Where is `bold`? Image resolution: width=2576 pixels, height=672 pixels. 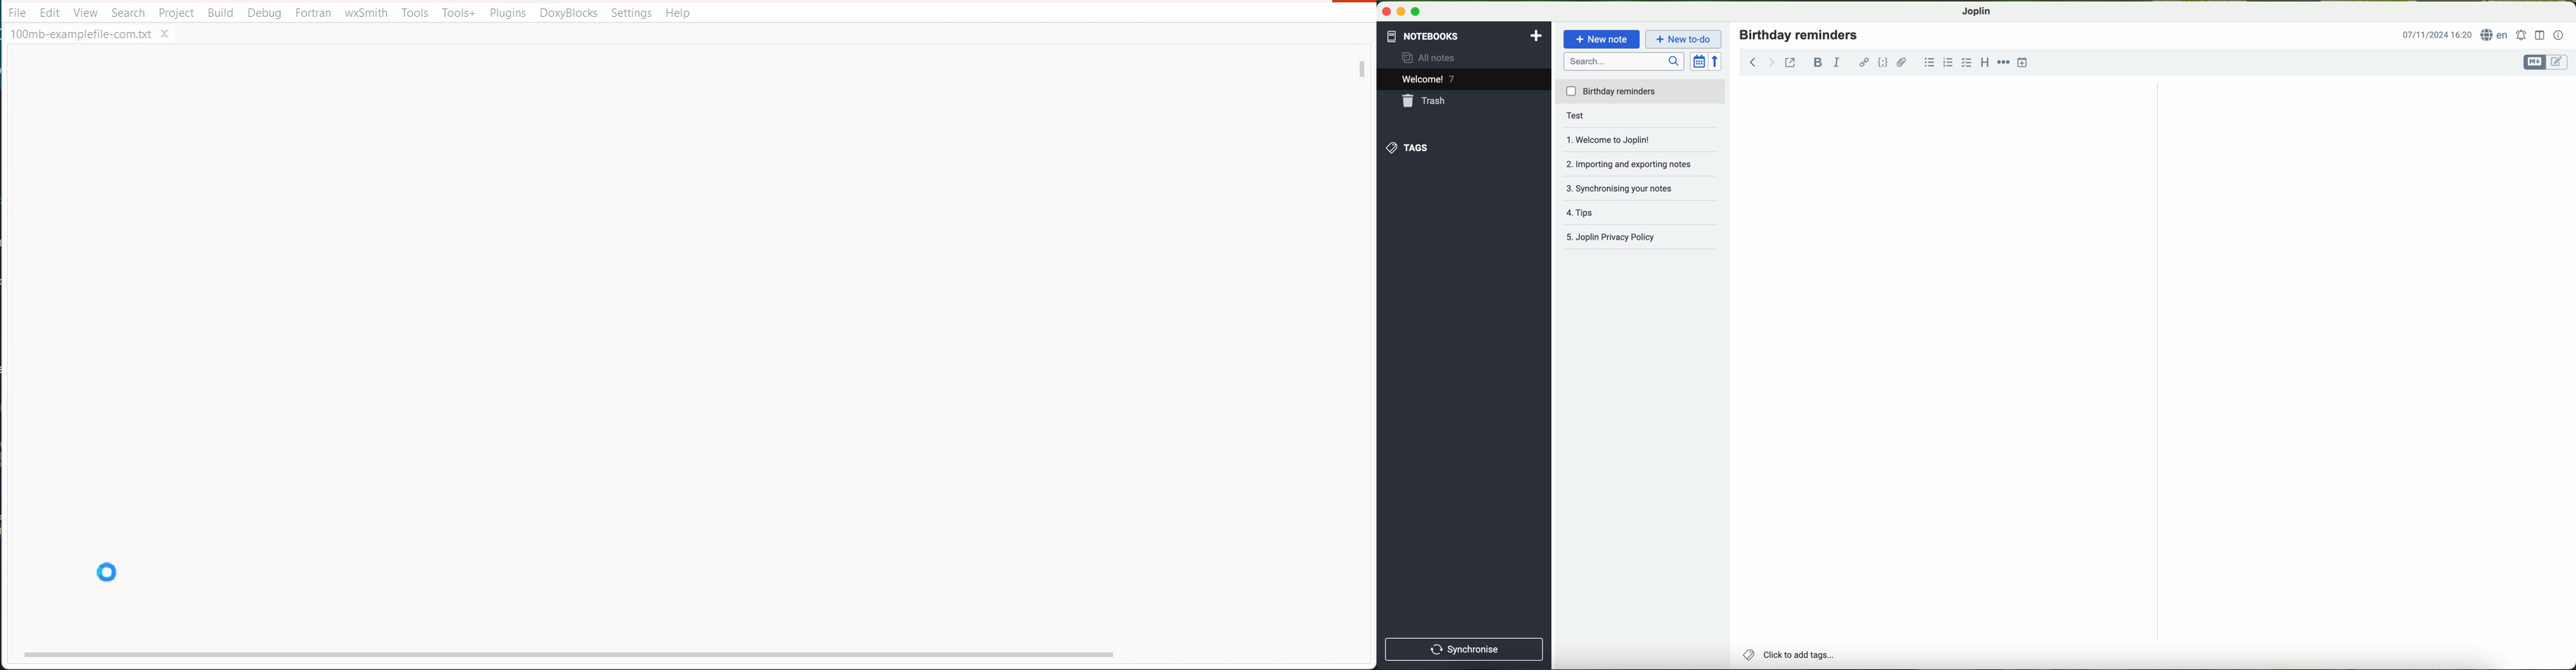 bold is located at coordinates (1819, 62).